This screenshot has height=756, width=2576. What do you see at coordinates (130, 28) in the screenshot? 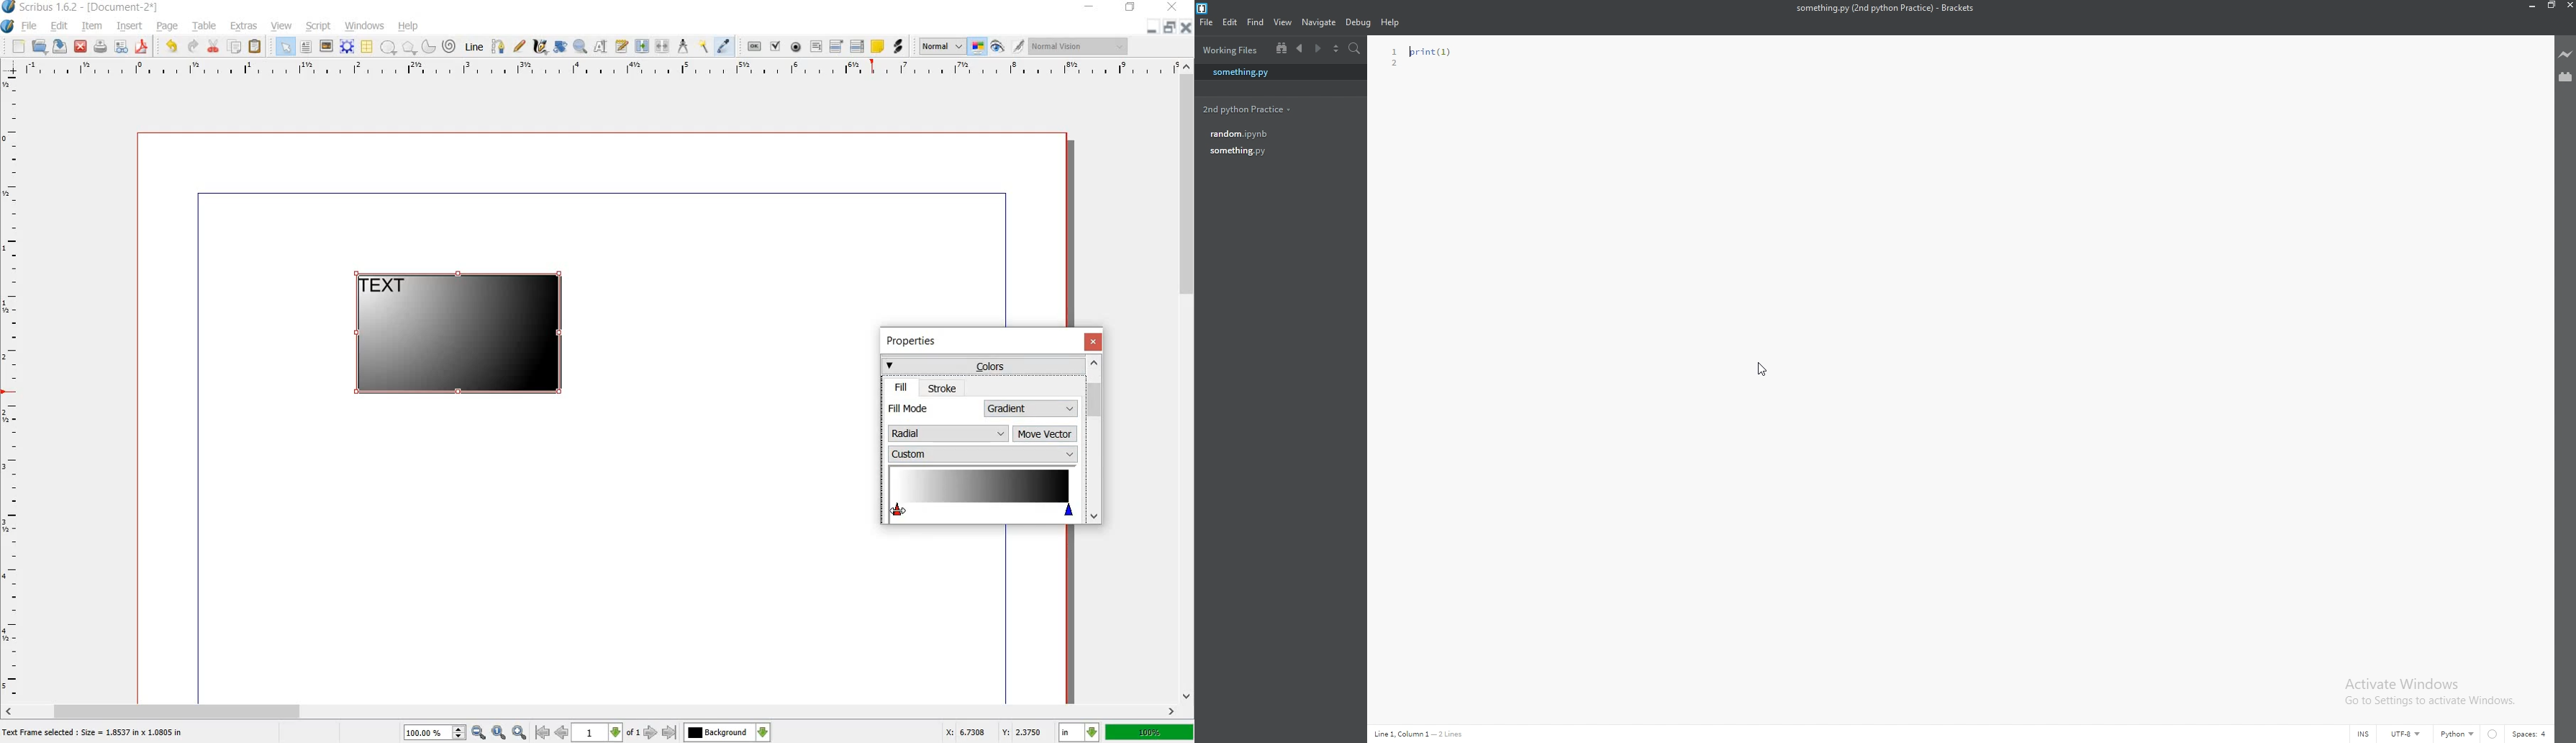
I see `insert` at bounding box center [130, 28].